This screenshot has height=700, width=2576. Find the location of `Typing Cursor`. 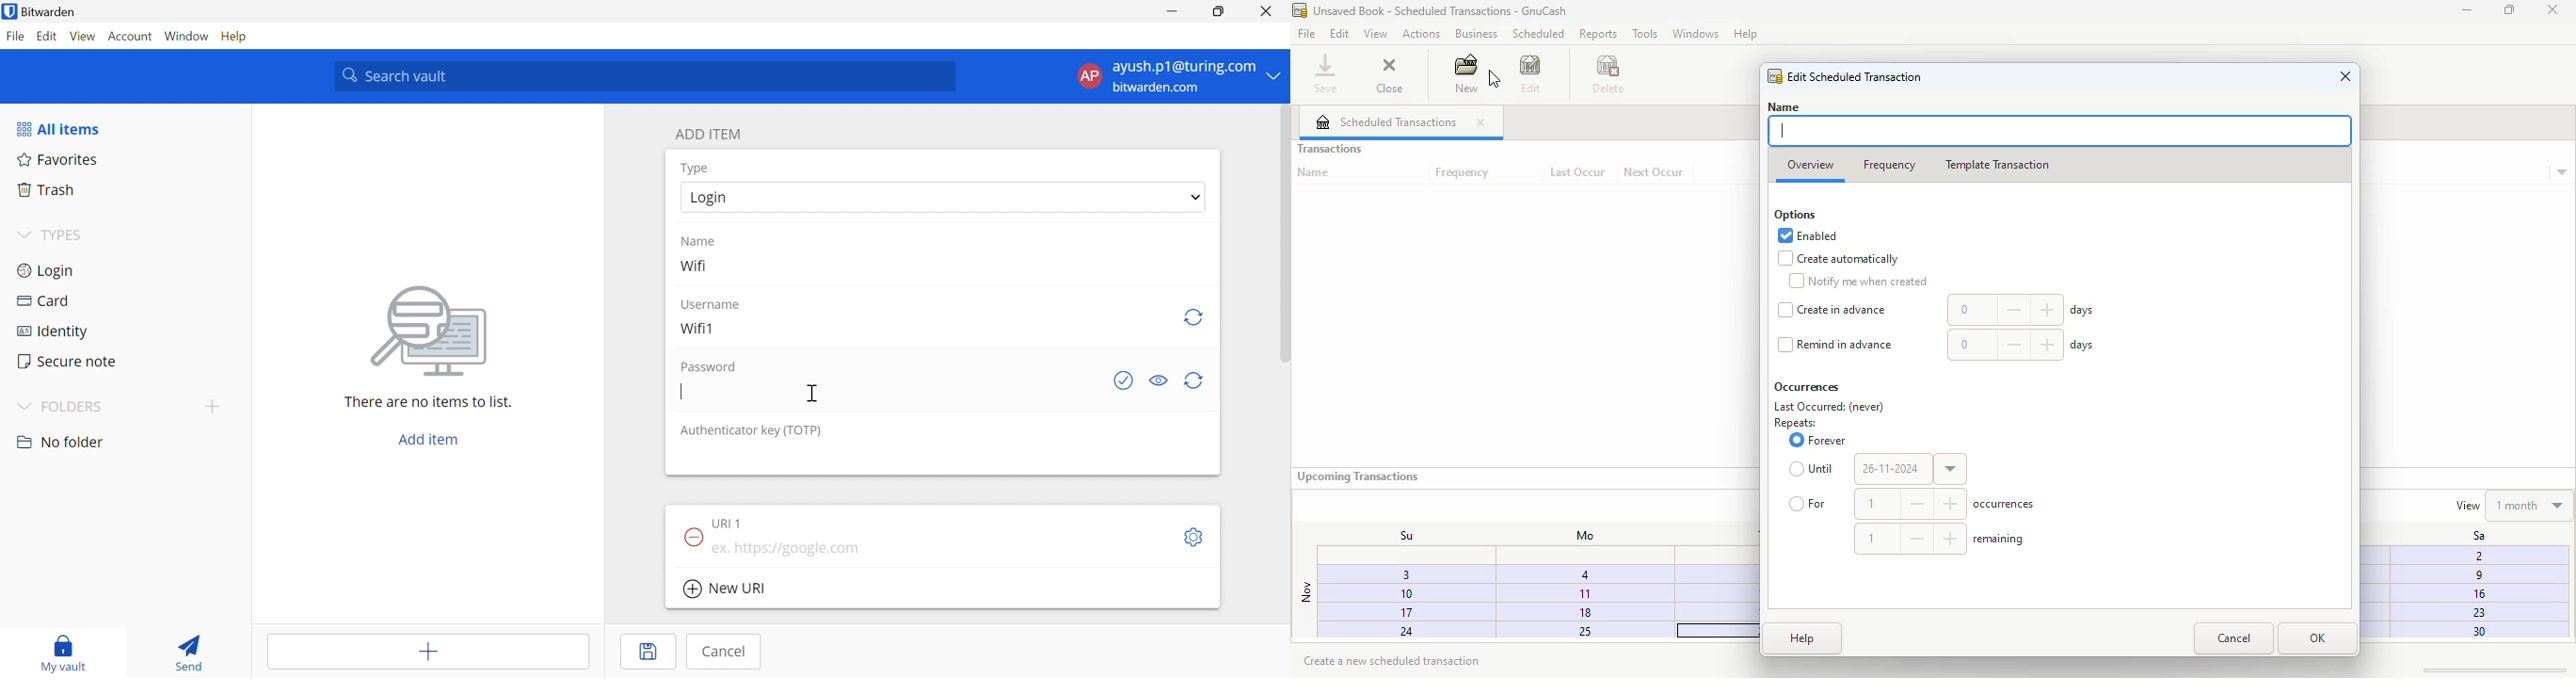

Typing Cursor is located at coordinates (678, 391).